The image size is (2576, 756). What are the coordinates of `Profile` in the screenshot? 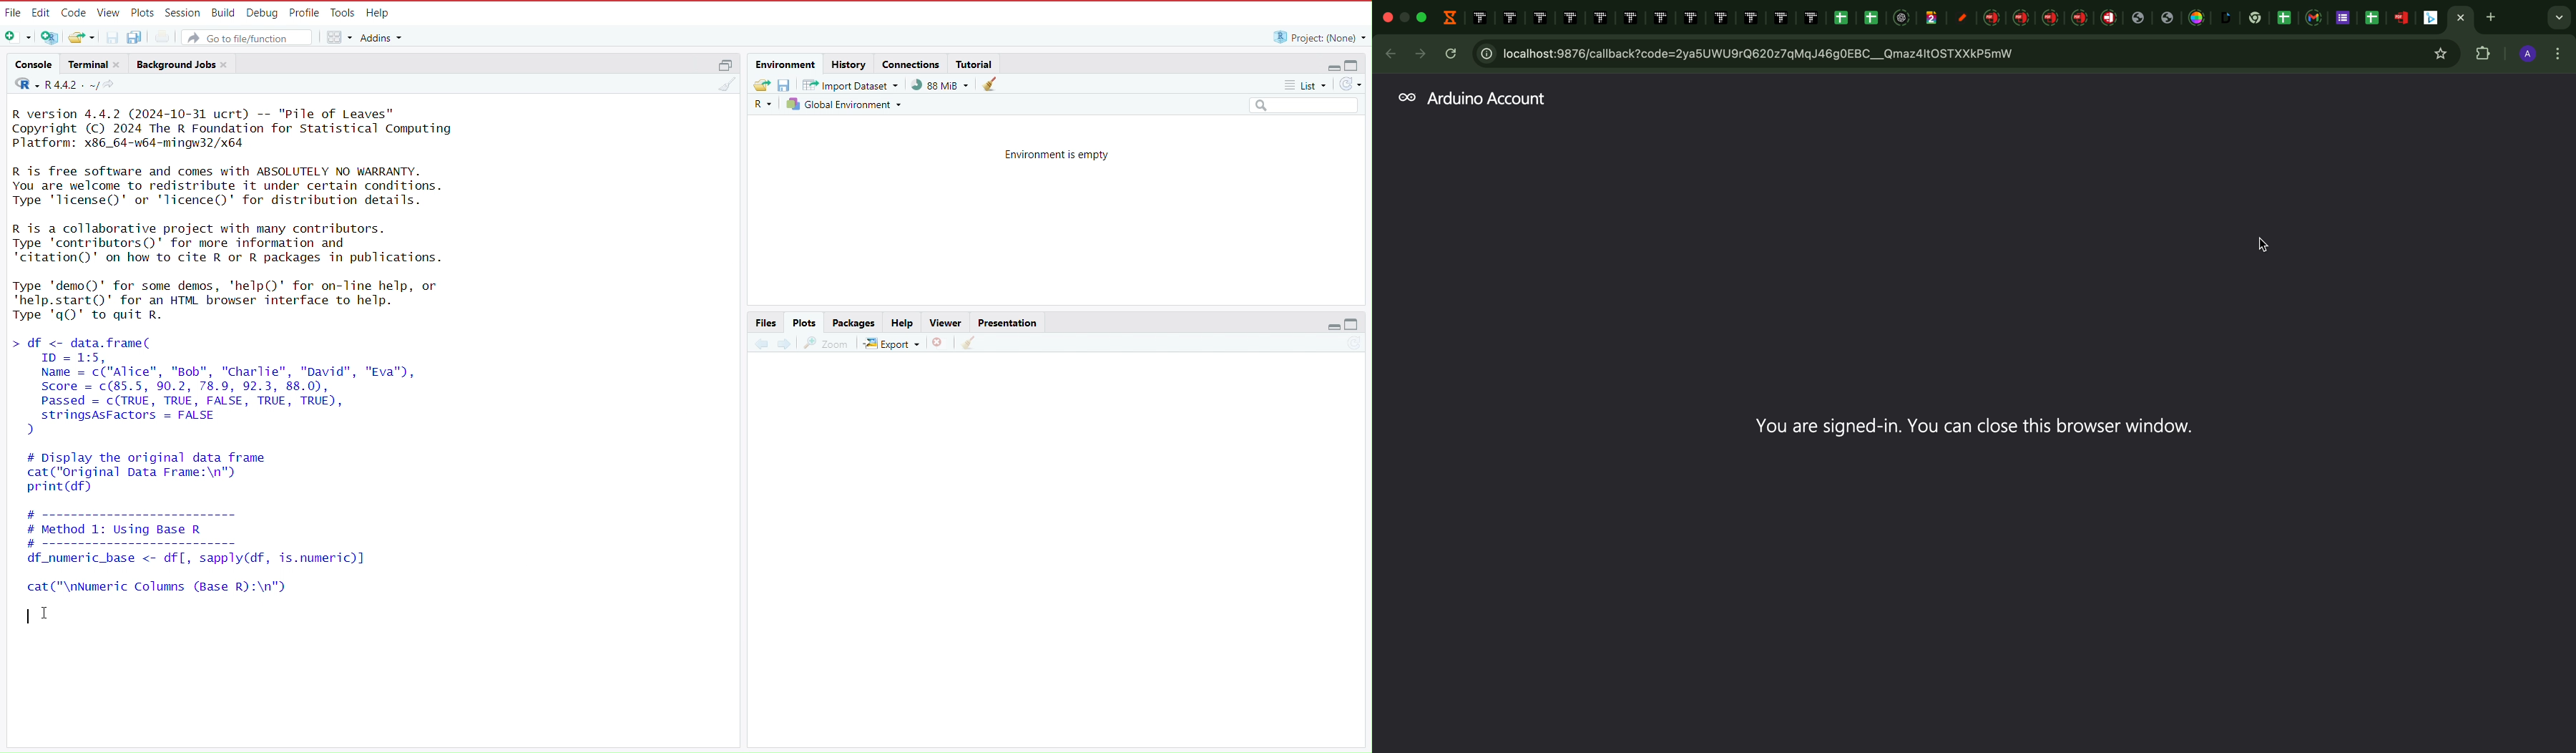 It's located at (305, 11).